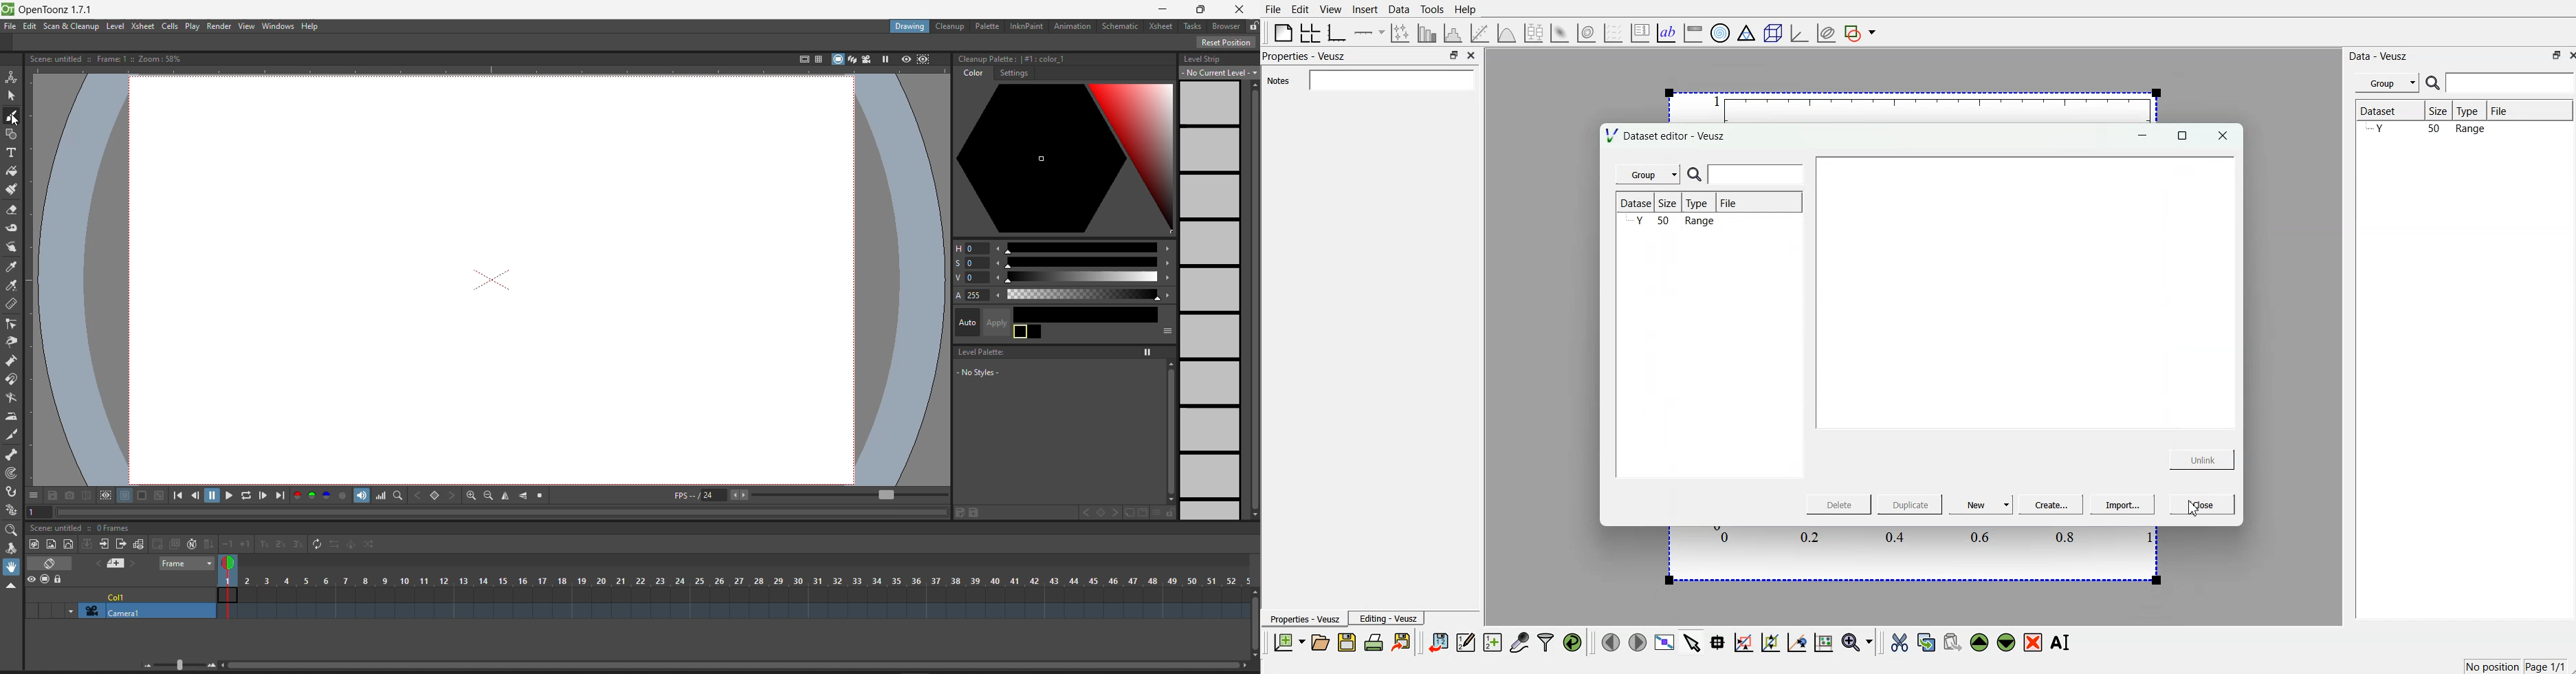 This screenshot has width=2576, height=700. What do you see at coordinates (2051, 503) in the screenshot?
I see `Create..` at bounding box center [2051, 503].